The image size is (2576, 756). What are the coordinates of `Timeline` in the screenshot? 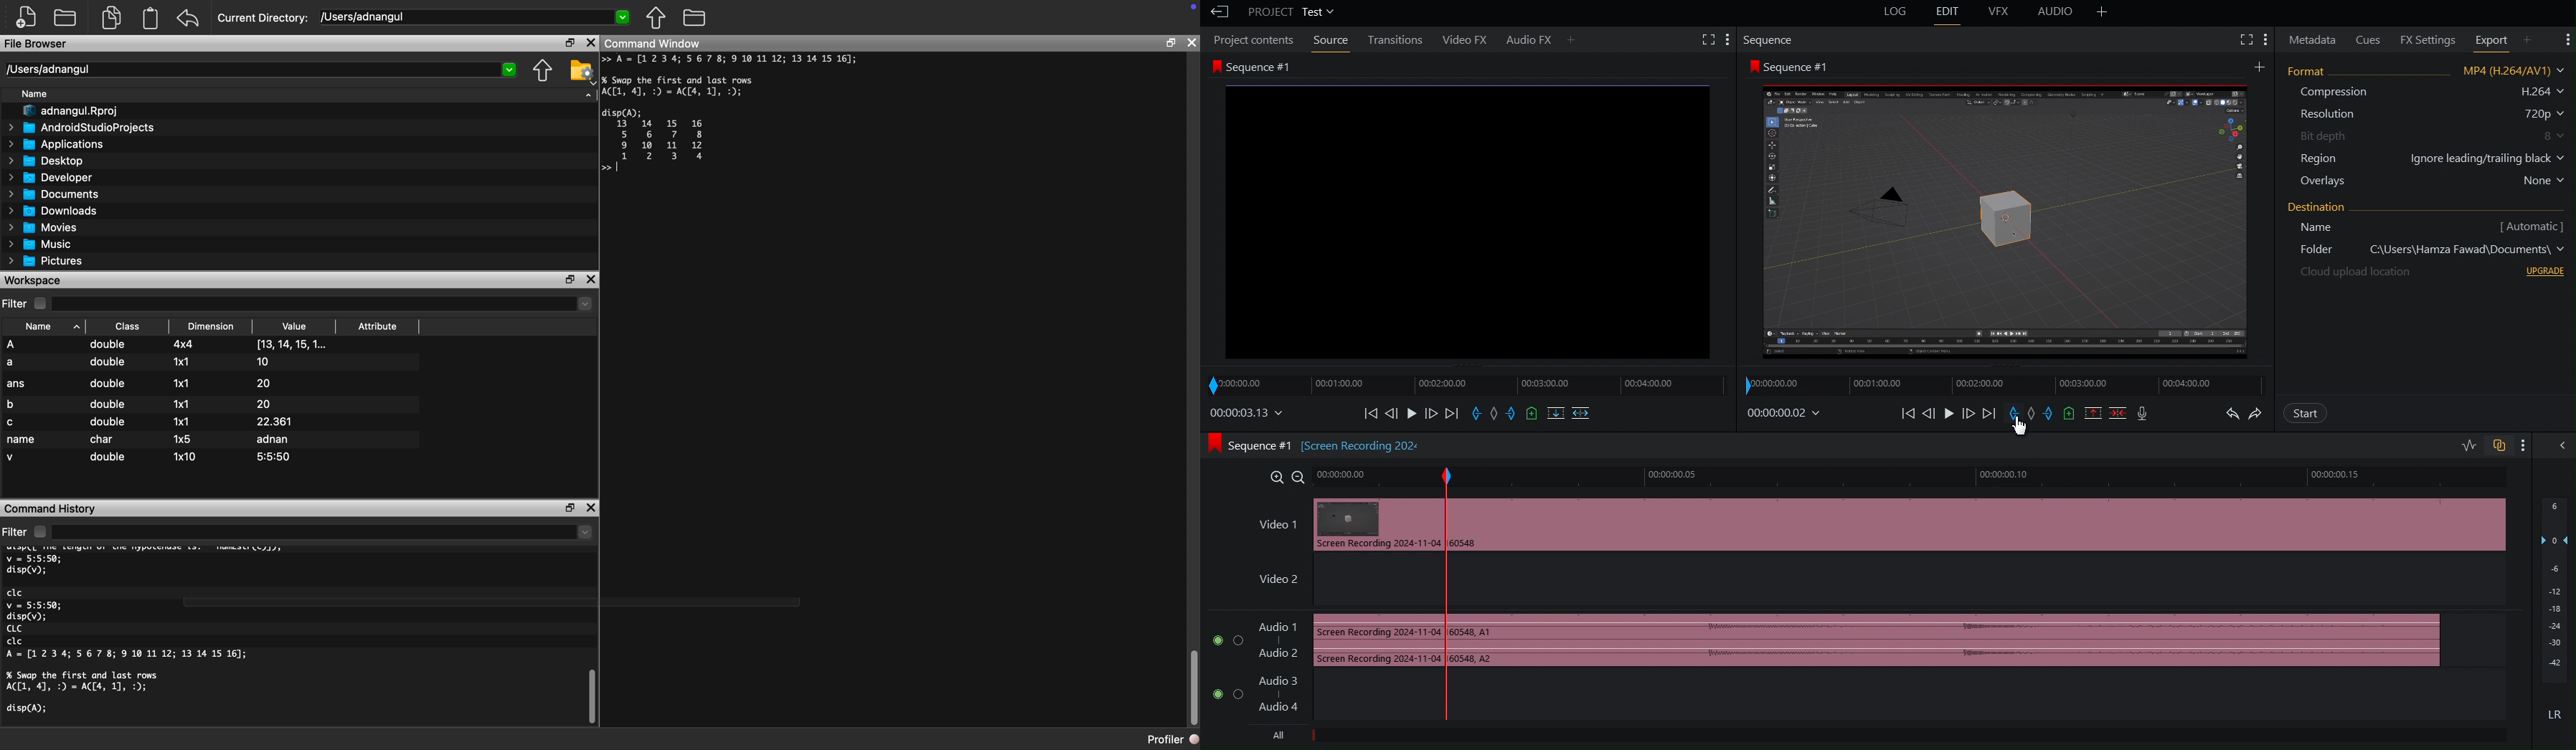 It's located at (1994, 384).